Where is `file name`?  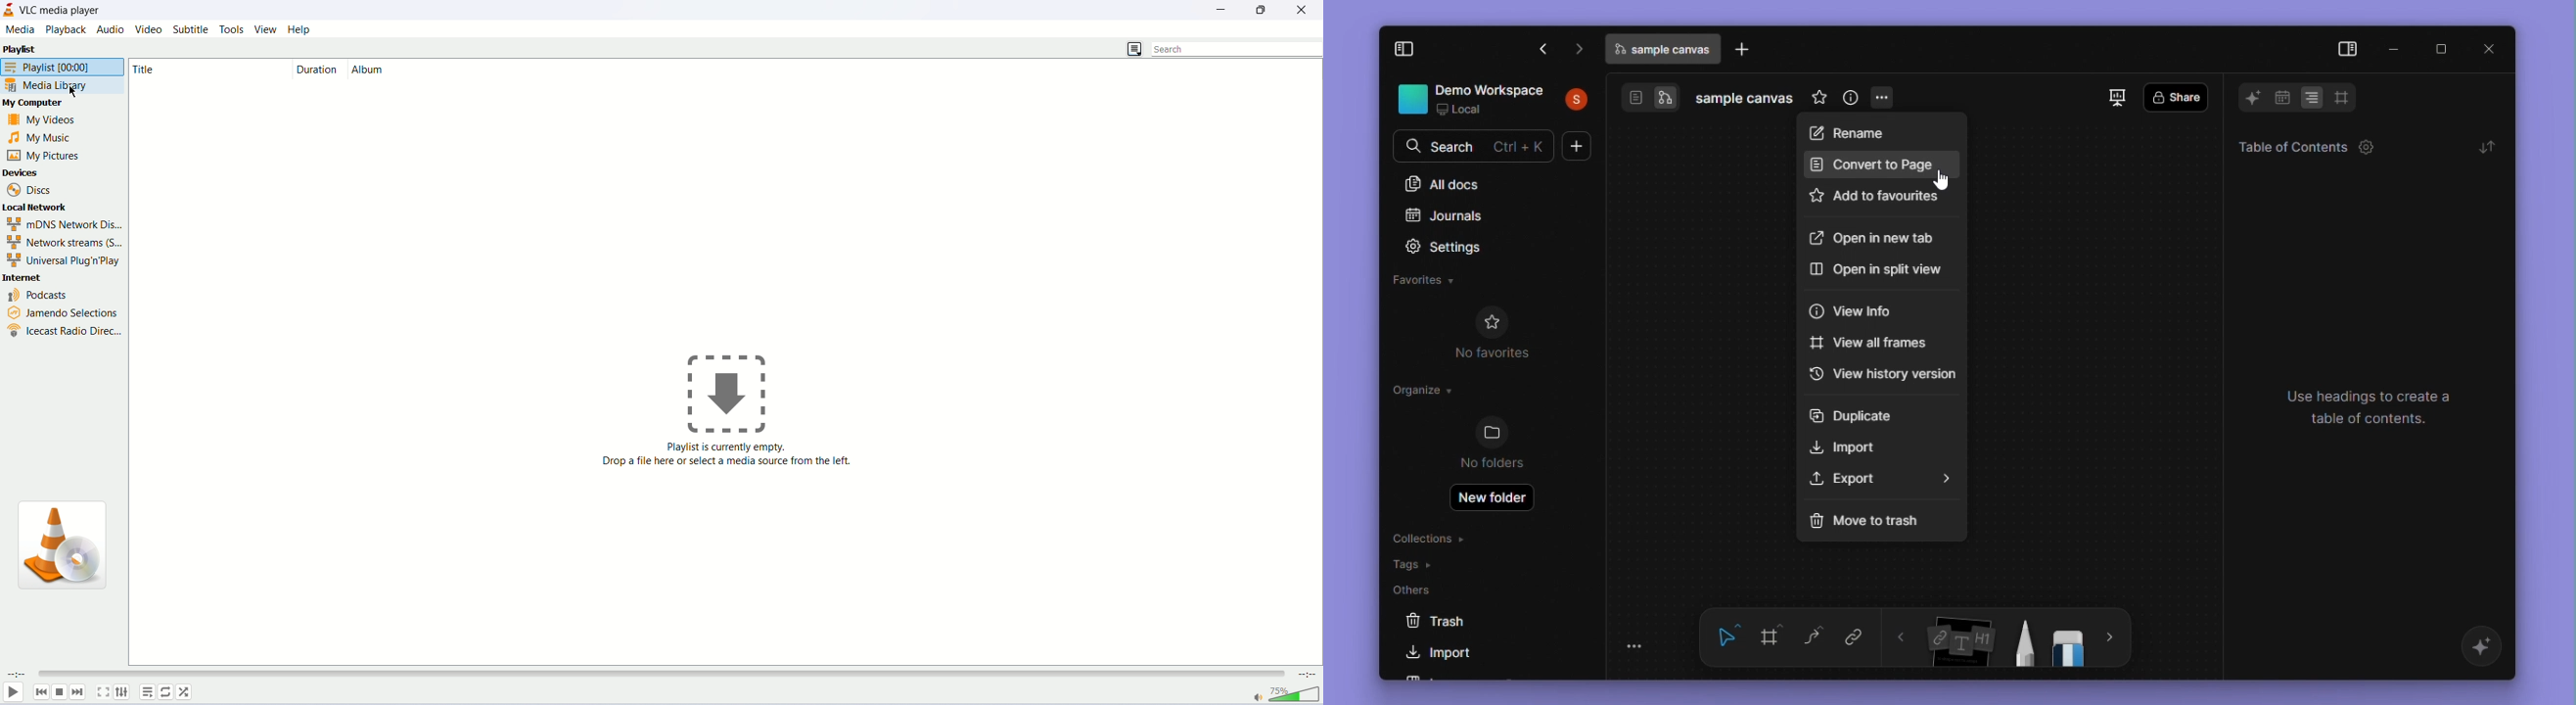 file name is located at coordinates (1746, 100).